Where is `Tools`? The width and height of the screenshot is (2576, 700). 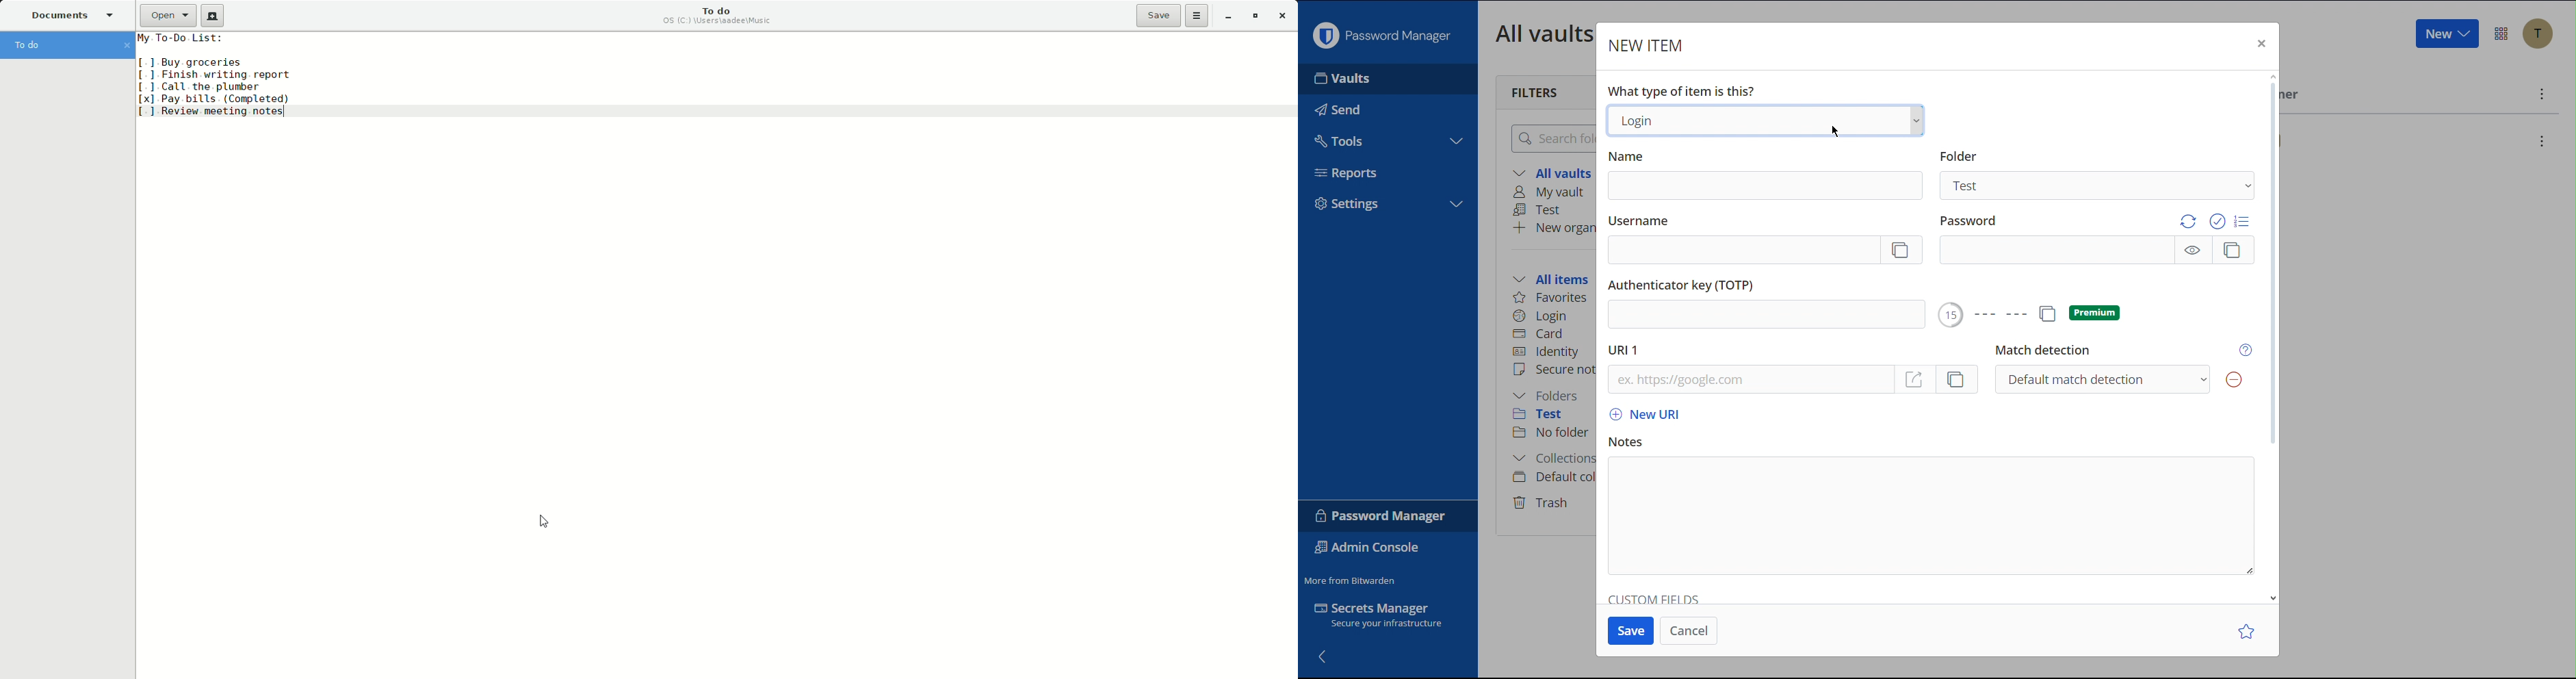
Tools is located at coordinates (1390, 140).